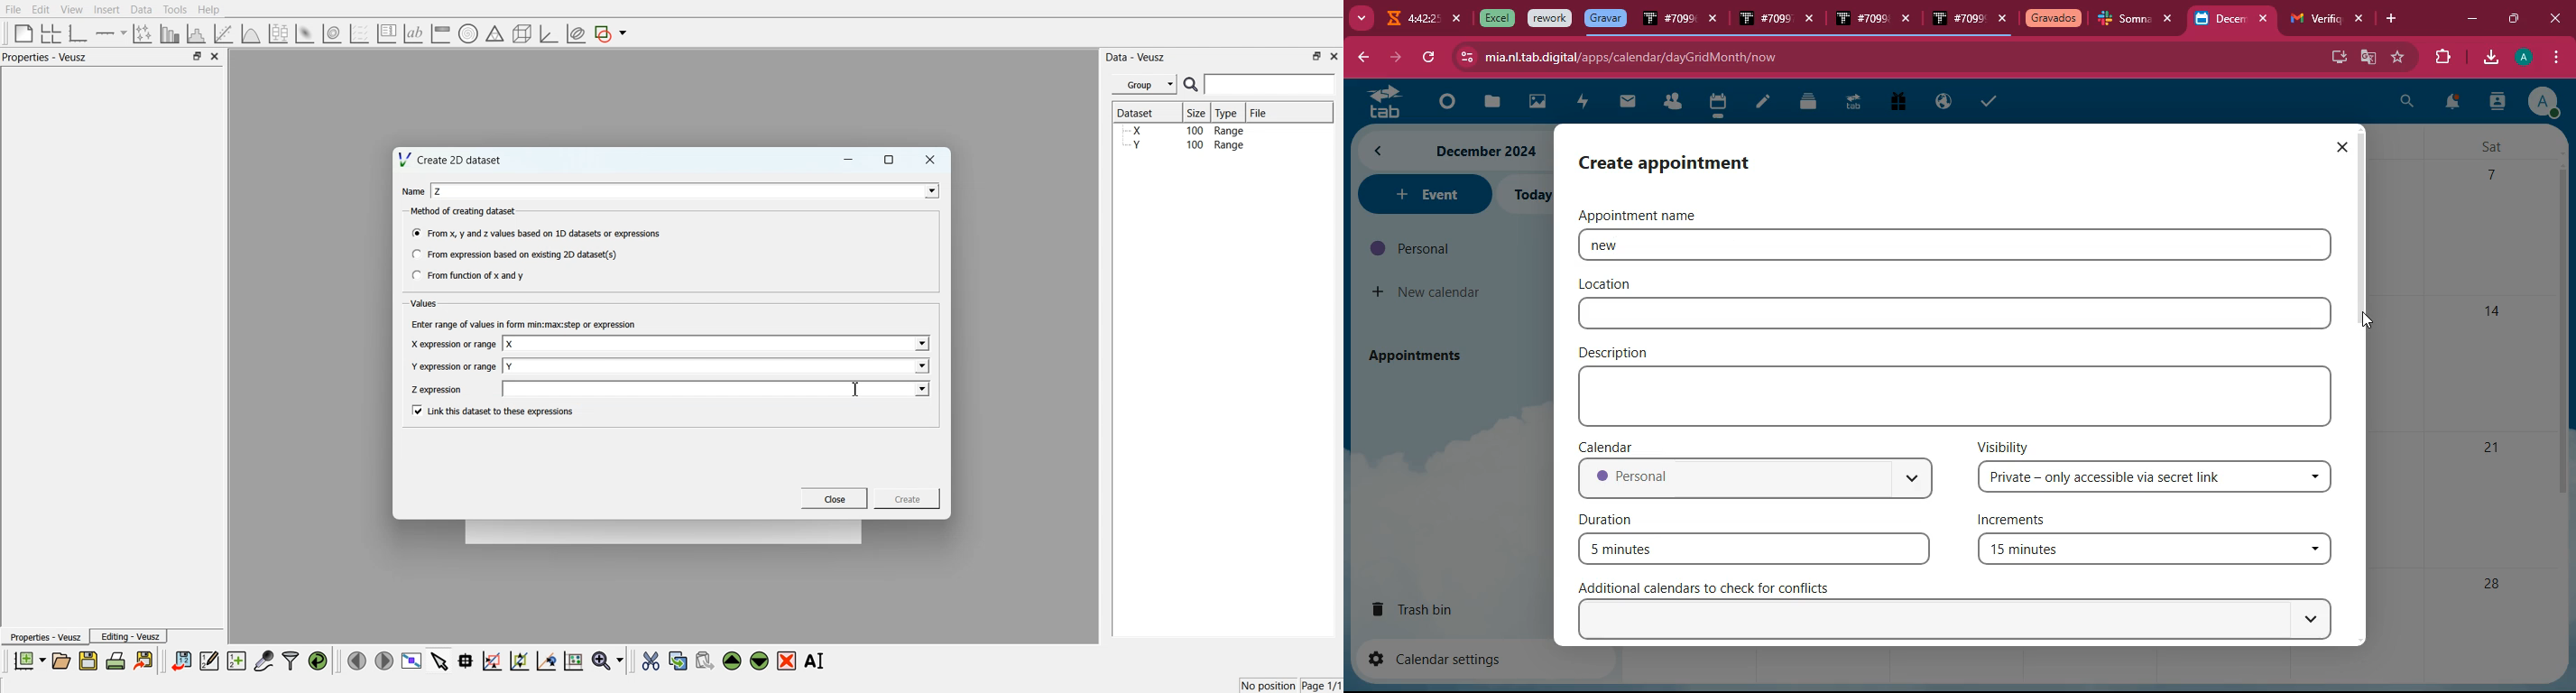 The width and height of the screenshot is (2576, 700). I want to click on type, so click(1960, 396).